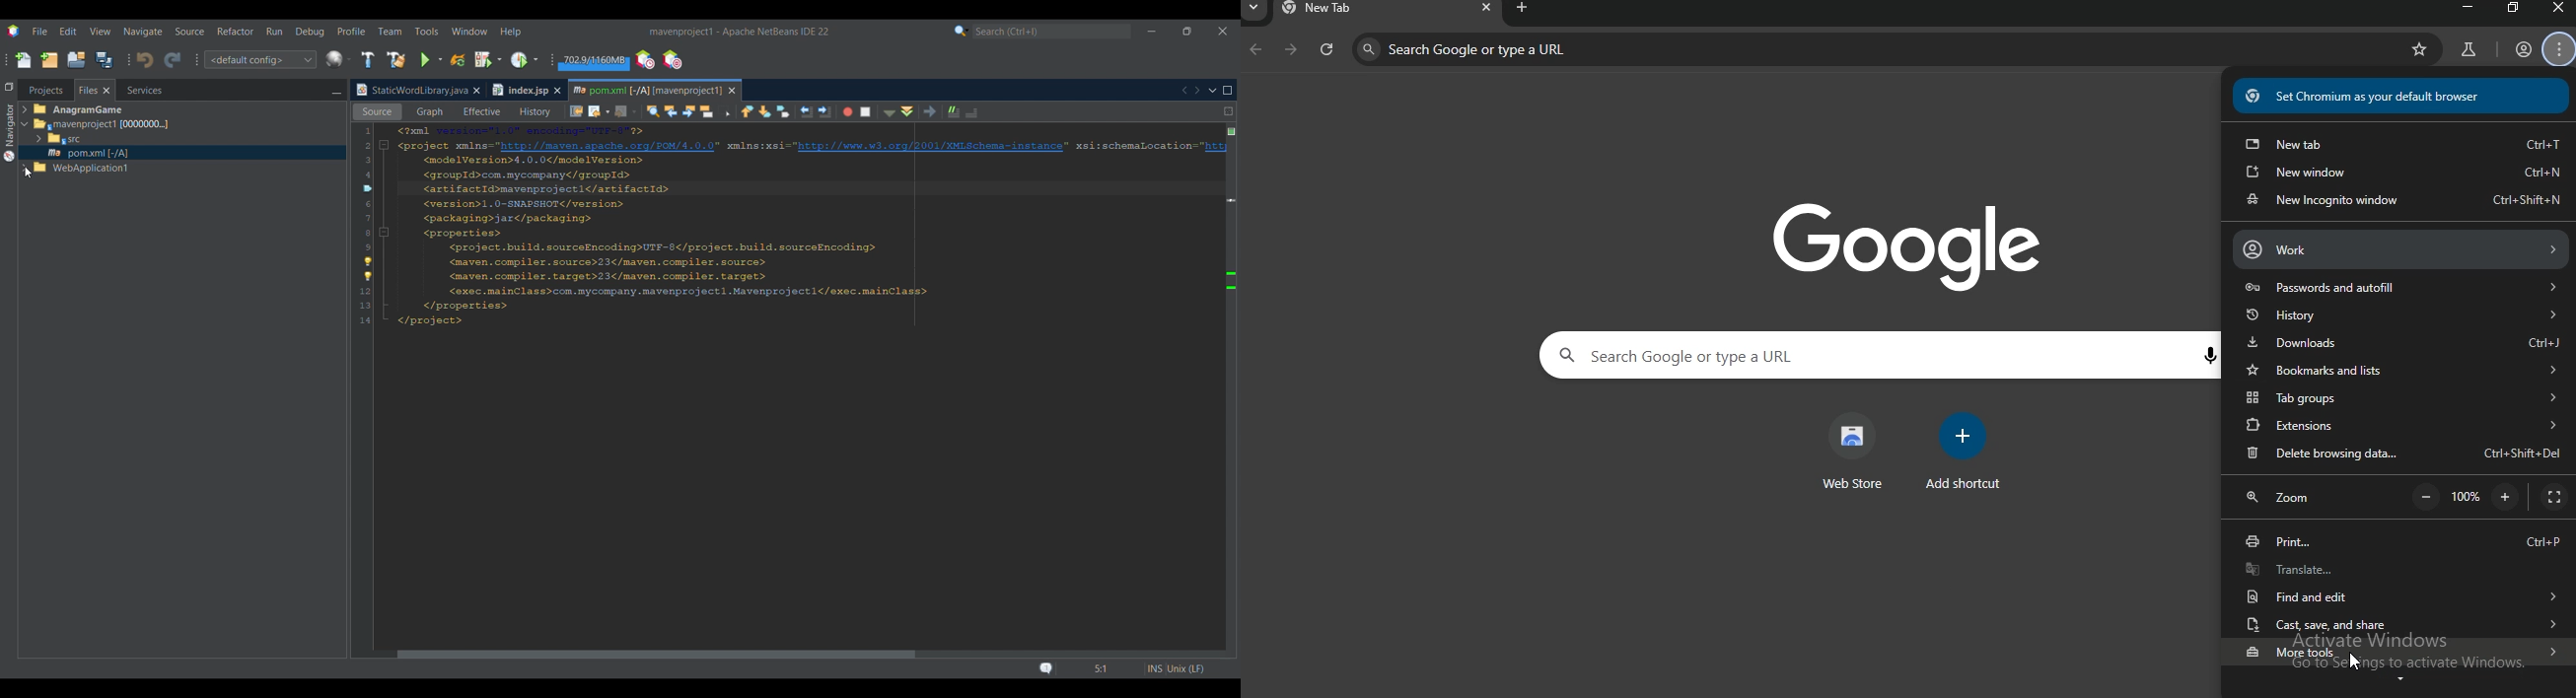 The image size is (2576, 700). What do you see at coordinates (1197, 90) in the screenshot?
I see `Next` at bounding box center [1197, 90].